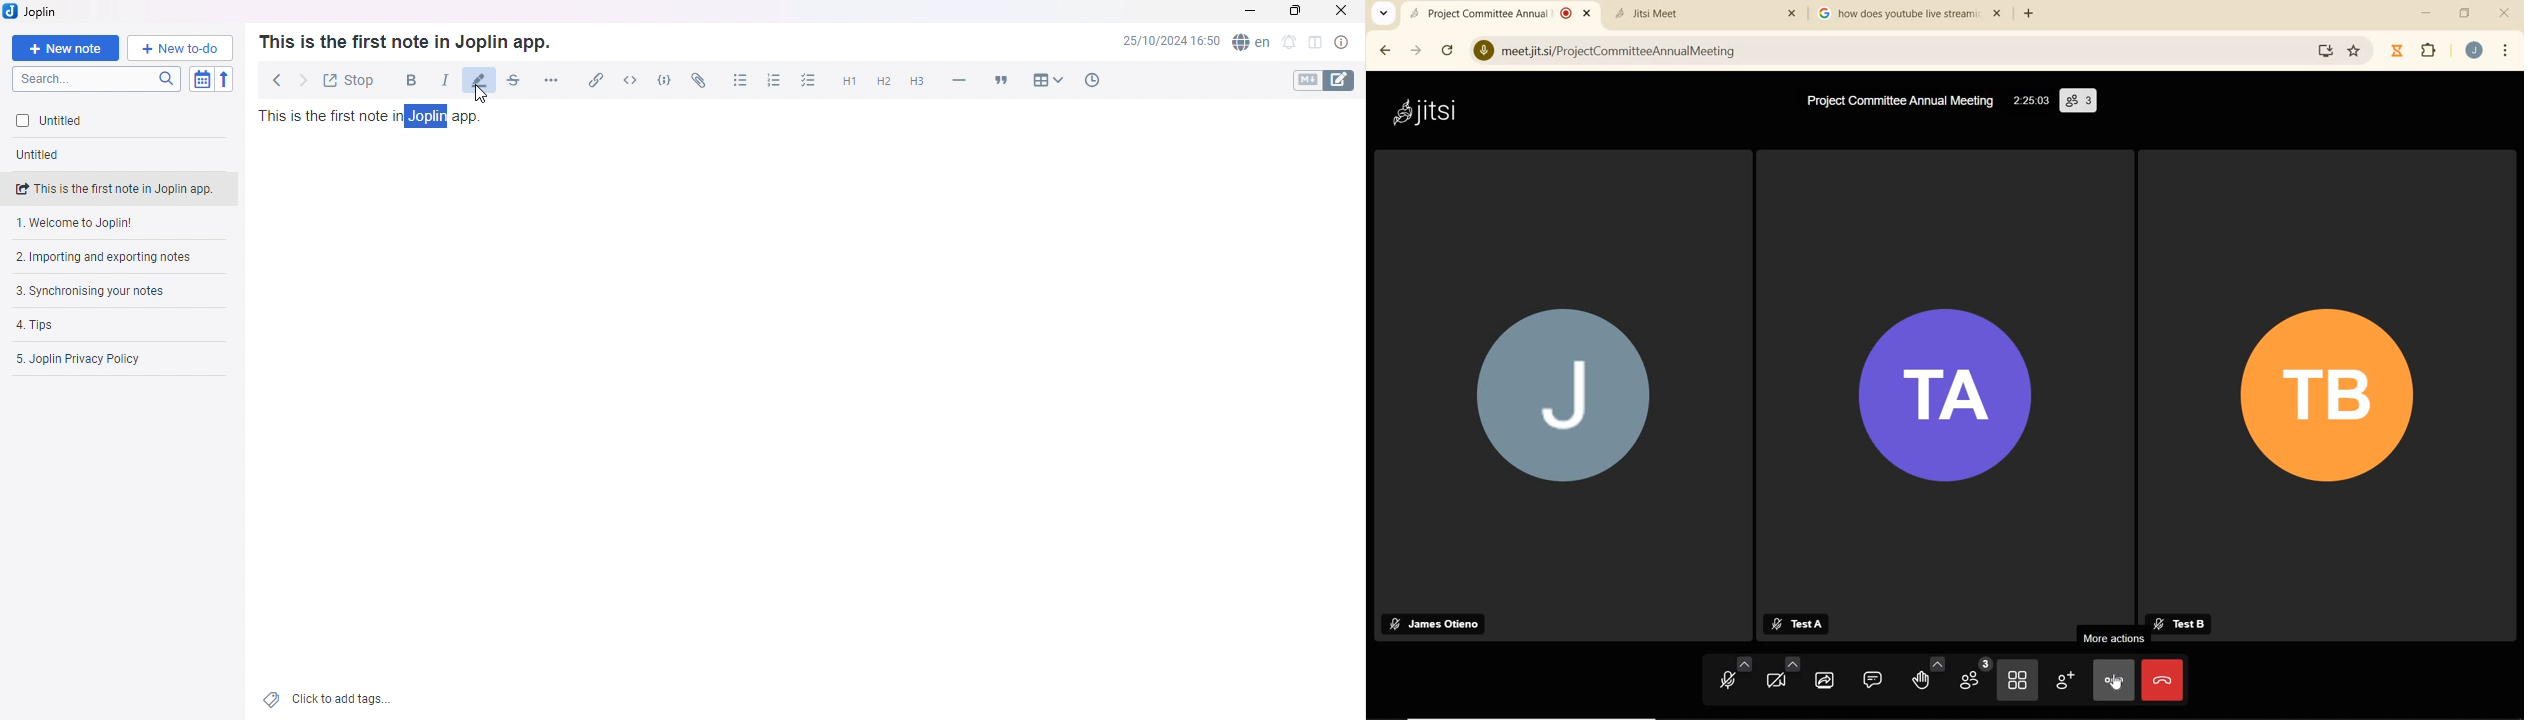 The height and width of the screenshot is (728, 2548). What do you see at coordinates (628, 80) in the screenshot?
I see `Inline Code` at bounding box center [628, 80].